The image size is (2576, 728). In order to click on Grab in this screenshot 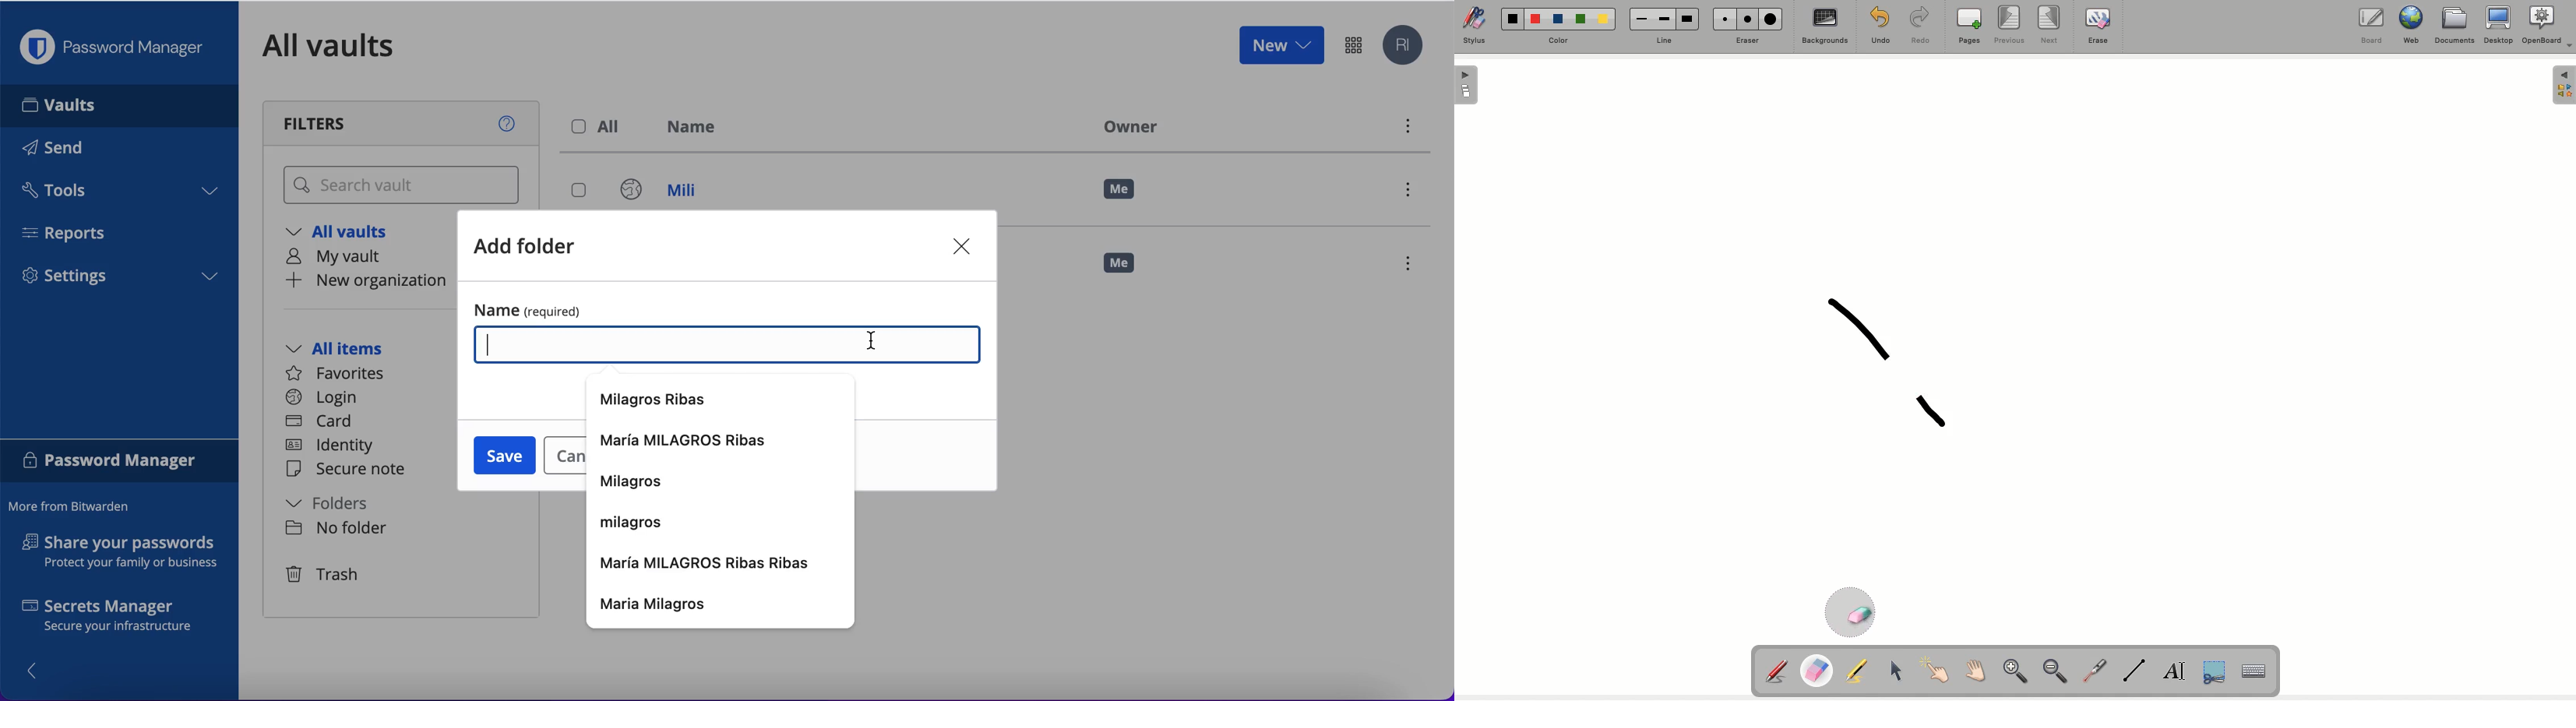, I will do `click(1974, 671)`.